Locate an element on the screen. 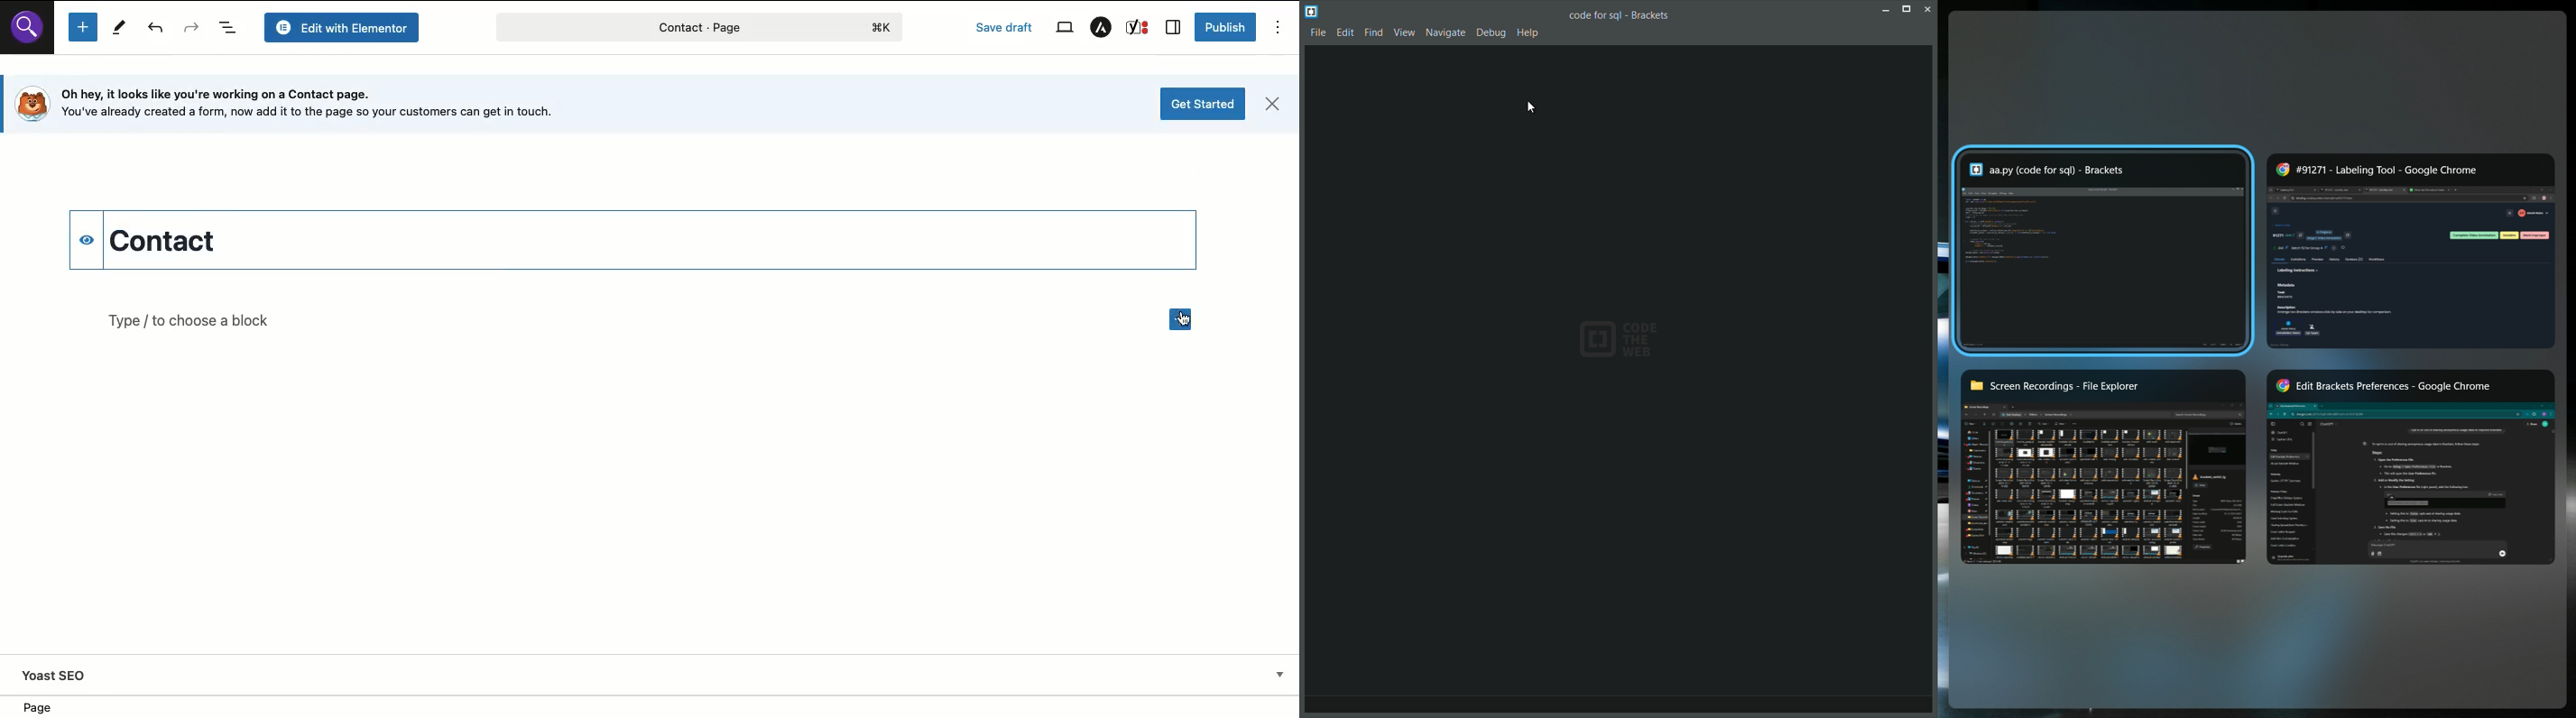  Get started is located at coordinates (1204, 104).